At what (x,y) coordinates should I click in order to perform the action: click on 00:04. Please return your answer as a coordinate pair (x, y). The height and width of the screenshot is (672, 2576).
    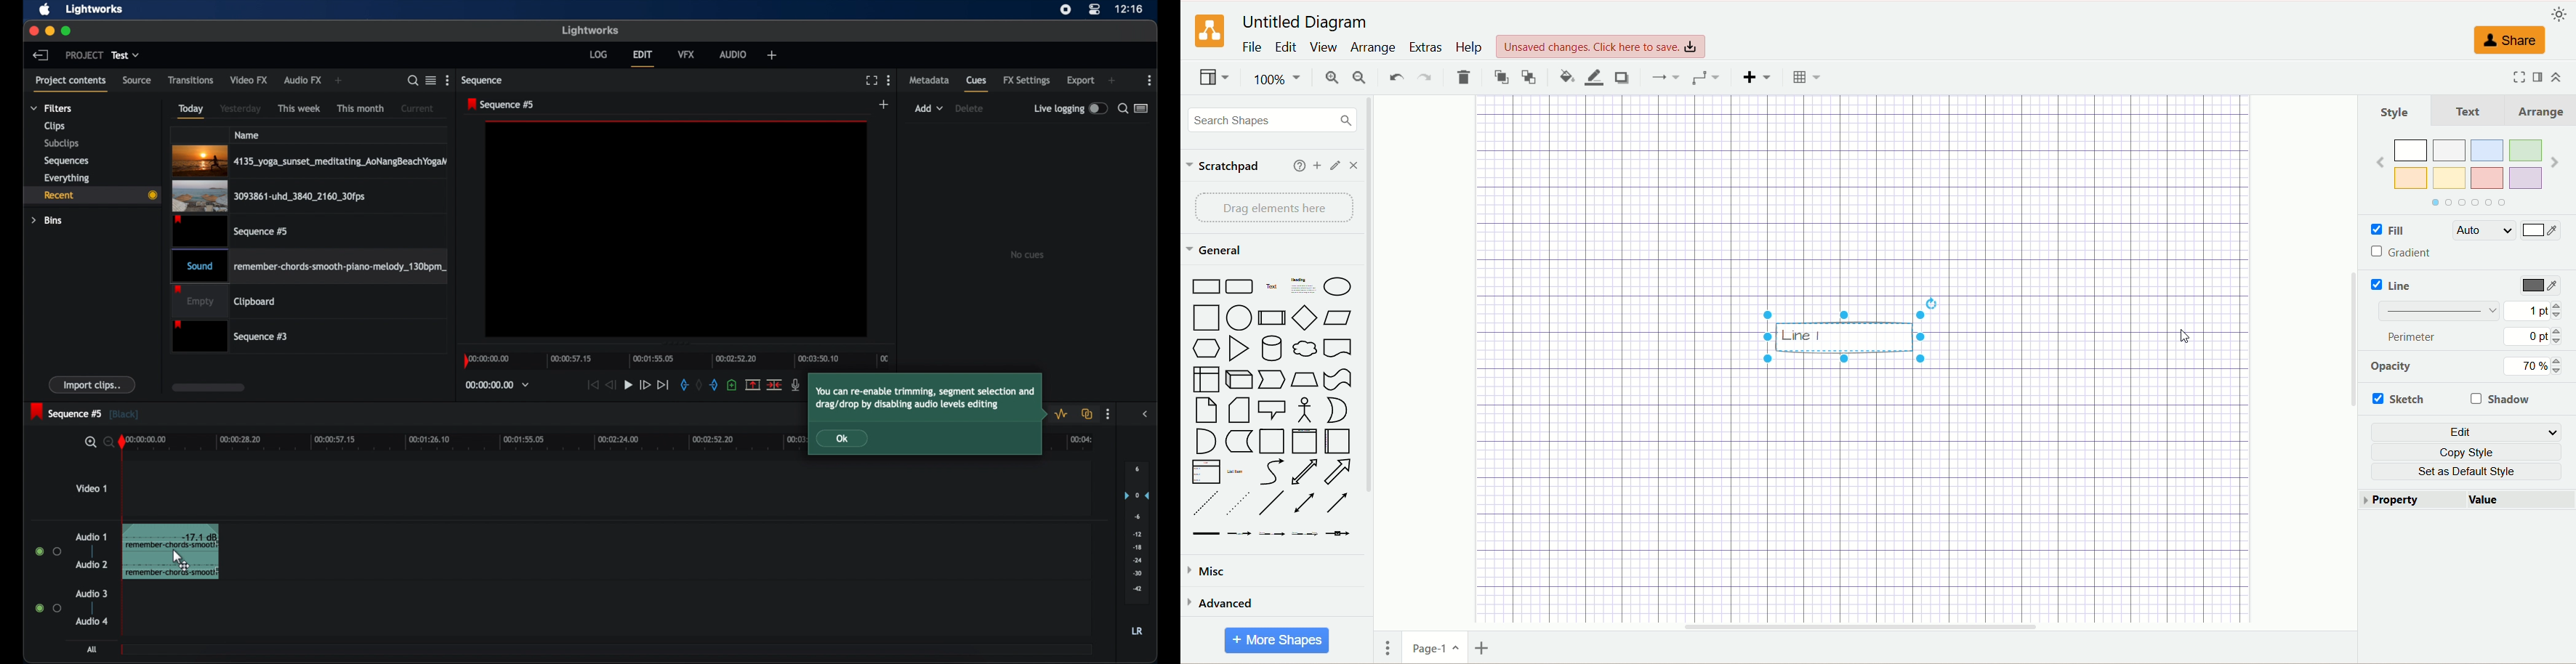
    Looking at the image, I should click on (1077, 441).